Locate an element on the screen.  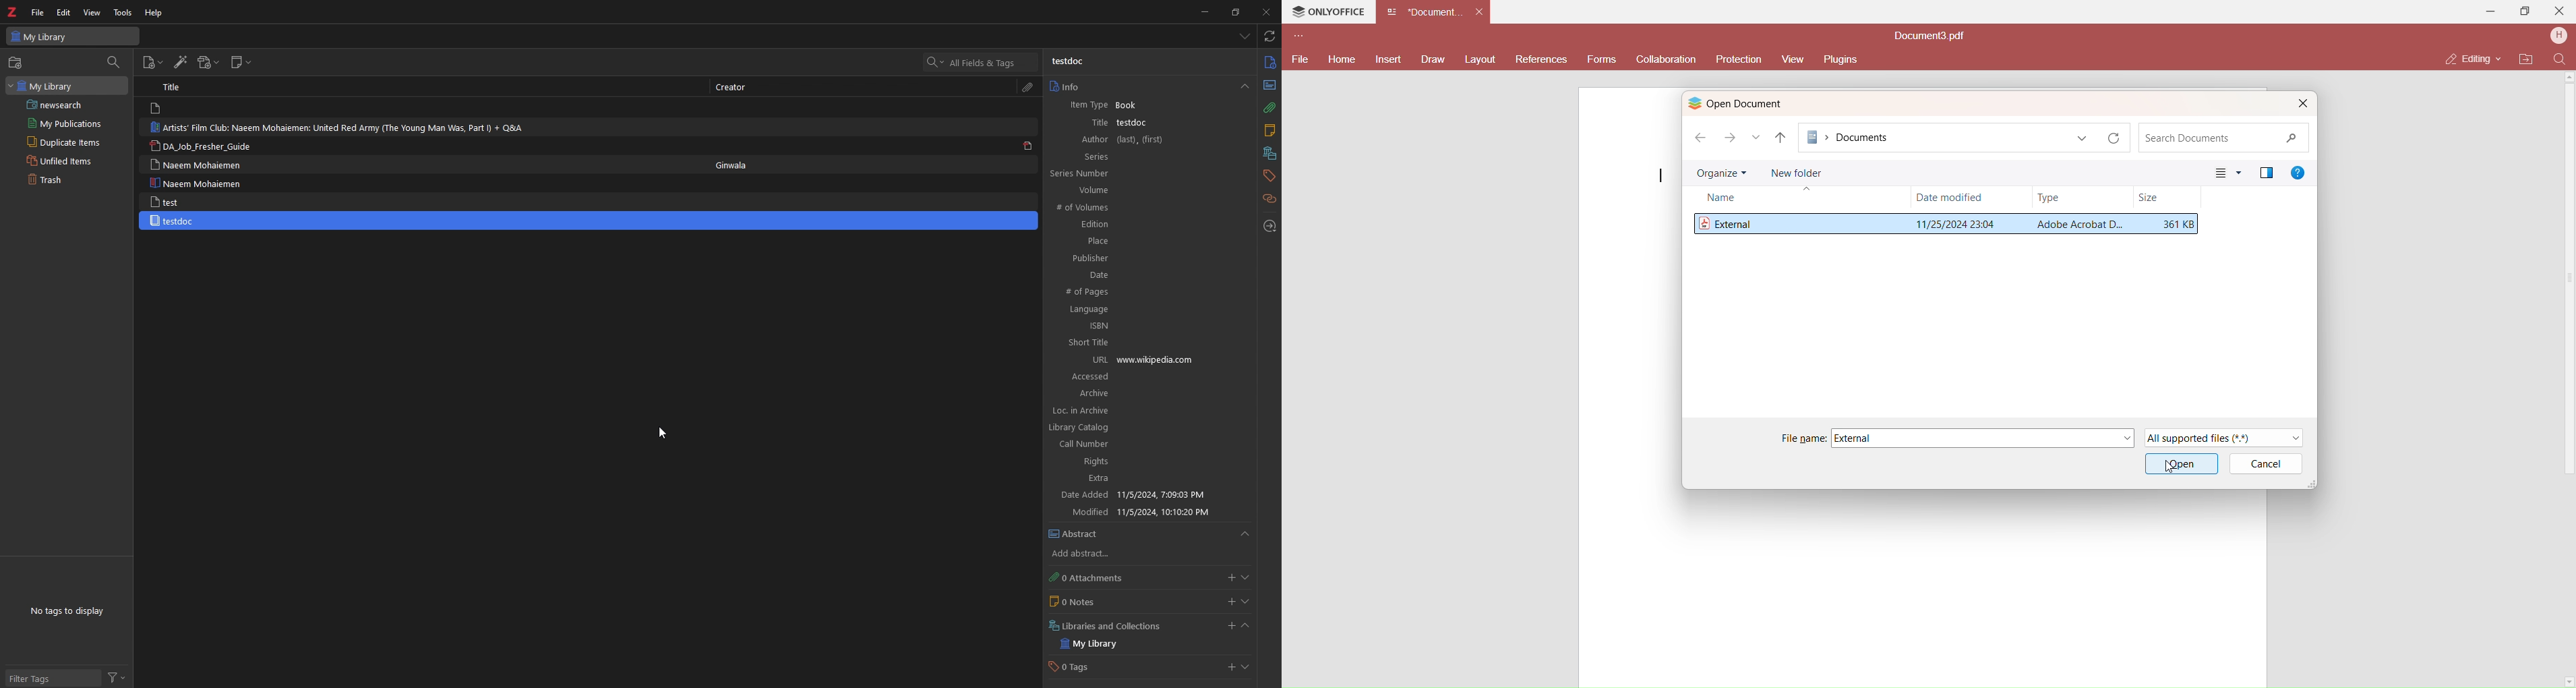
Naeem Mohaiemen is located at coordinates (202, 165).